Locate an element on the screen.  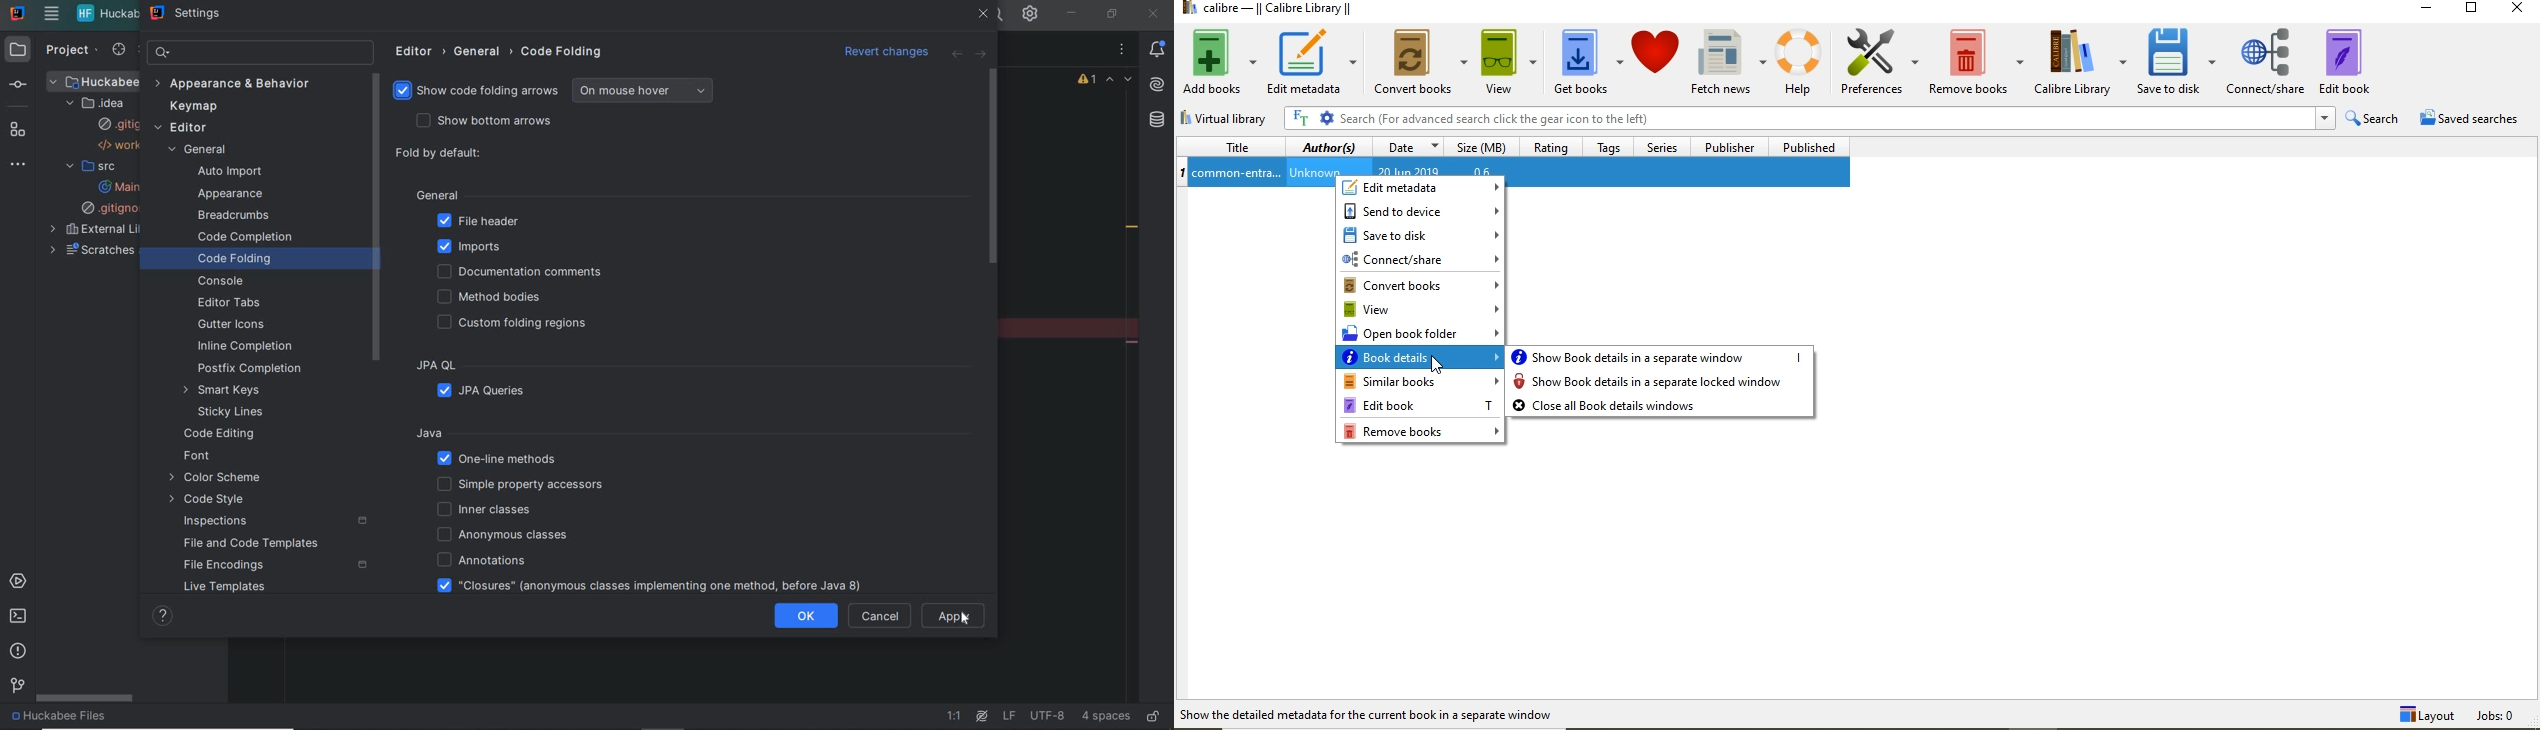
structure is located at coordinates (22, 129).